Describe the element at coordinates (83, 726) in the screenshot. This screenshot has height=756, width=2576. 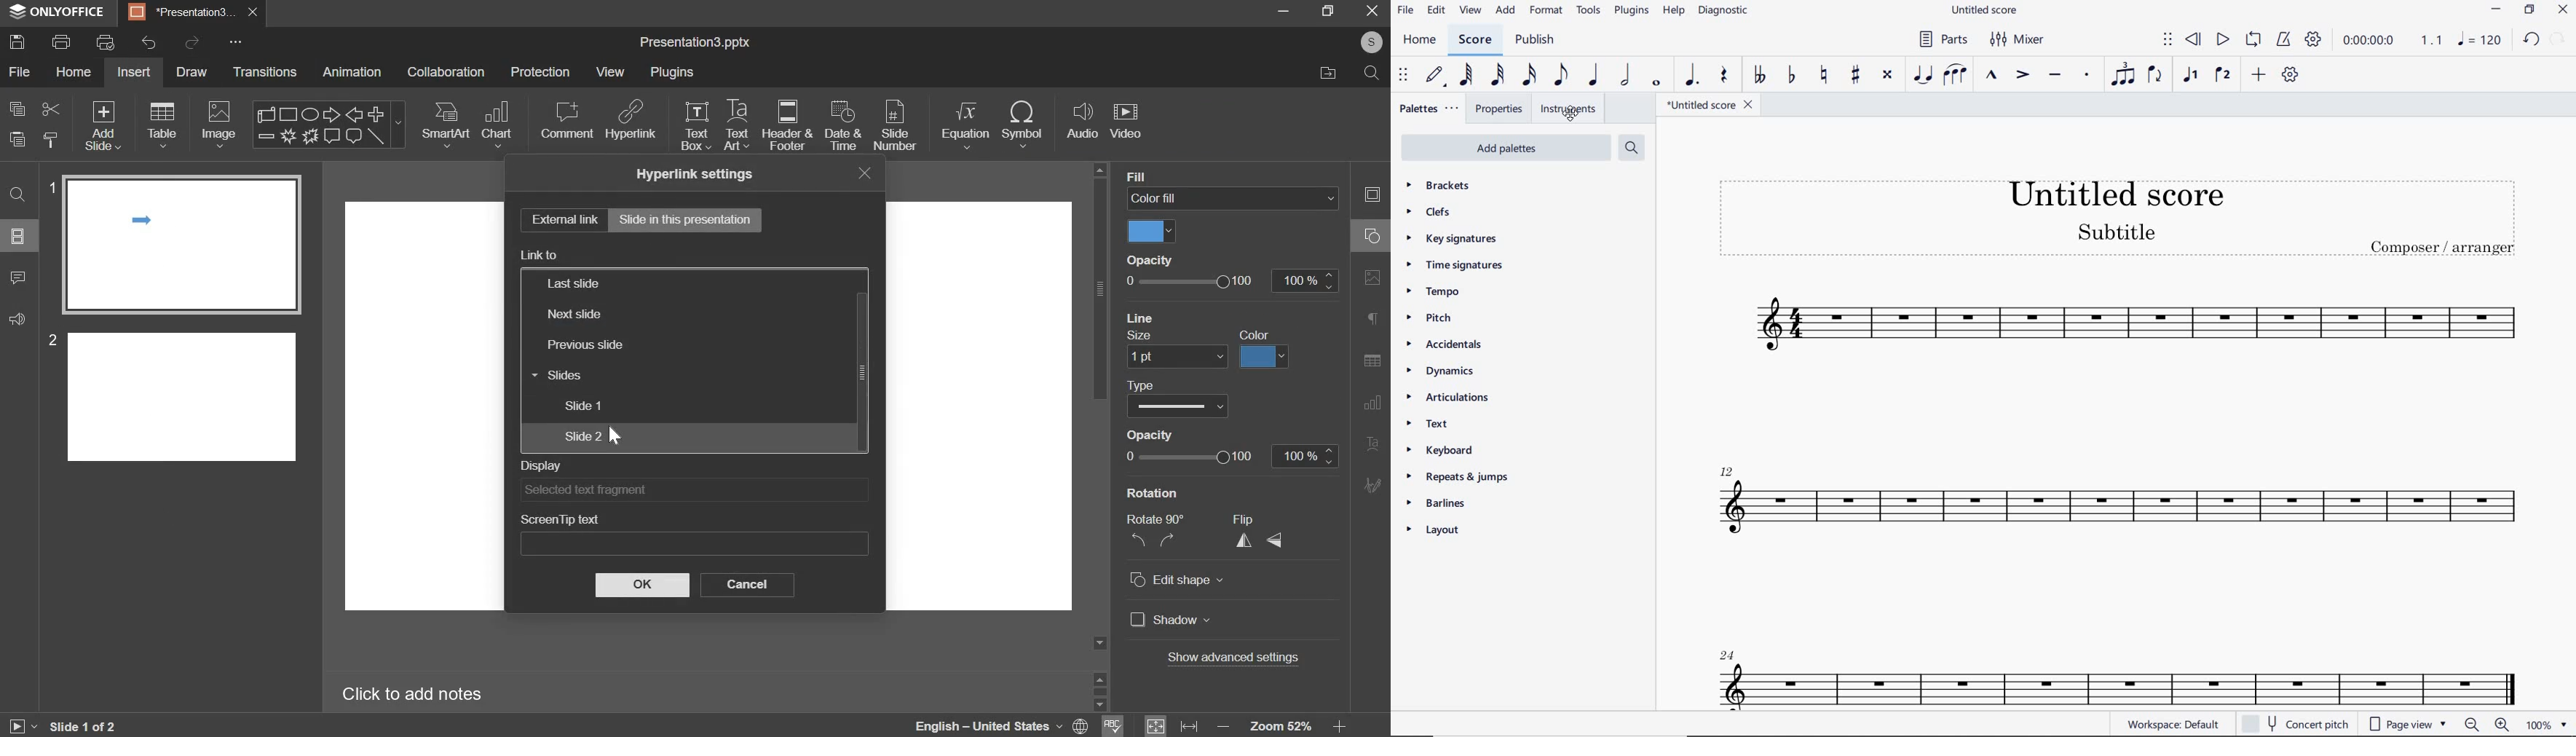
I see `active slide out of total slides` at that location.